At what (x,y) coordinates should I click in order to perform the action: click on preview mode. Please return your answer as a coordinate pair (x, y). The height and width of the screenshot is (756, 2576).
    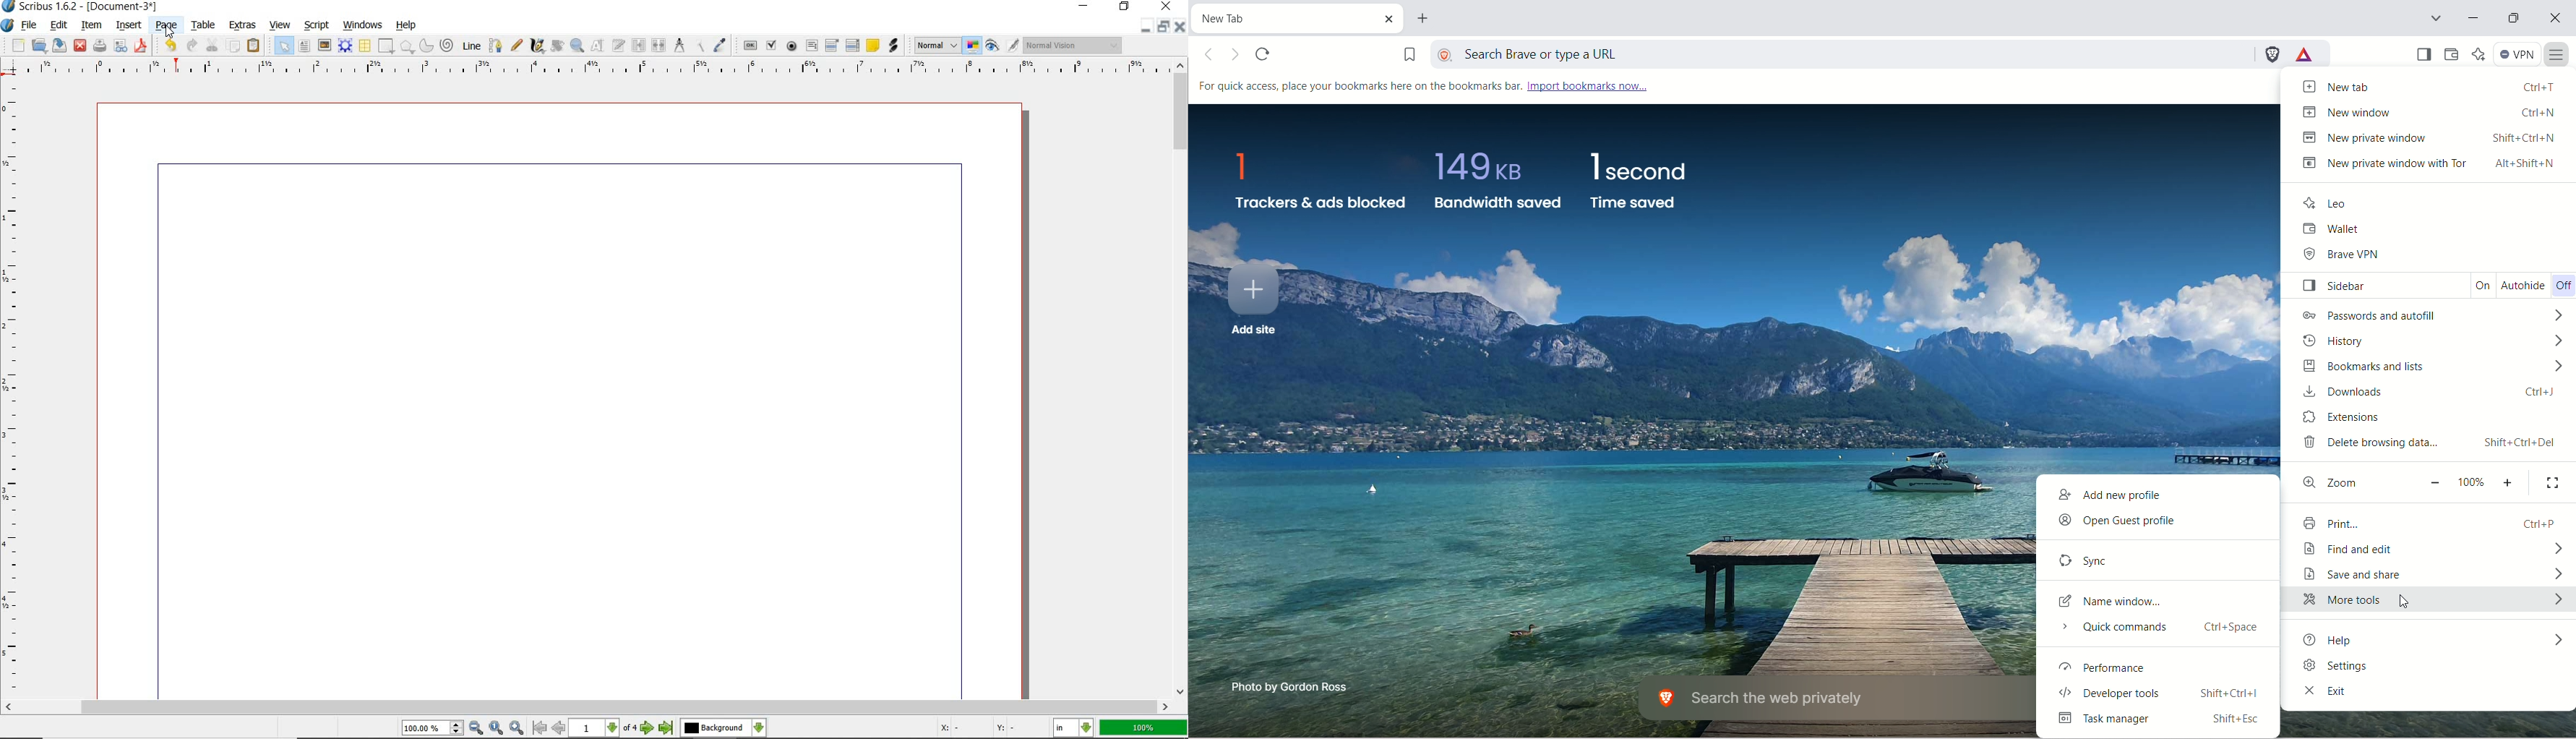
    Looking at the image, I should click on (994, 45).